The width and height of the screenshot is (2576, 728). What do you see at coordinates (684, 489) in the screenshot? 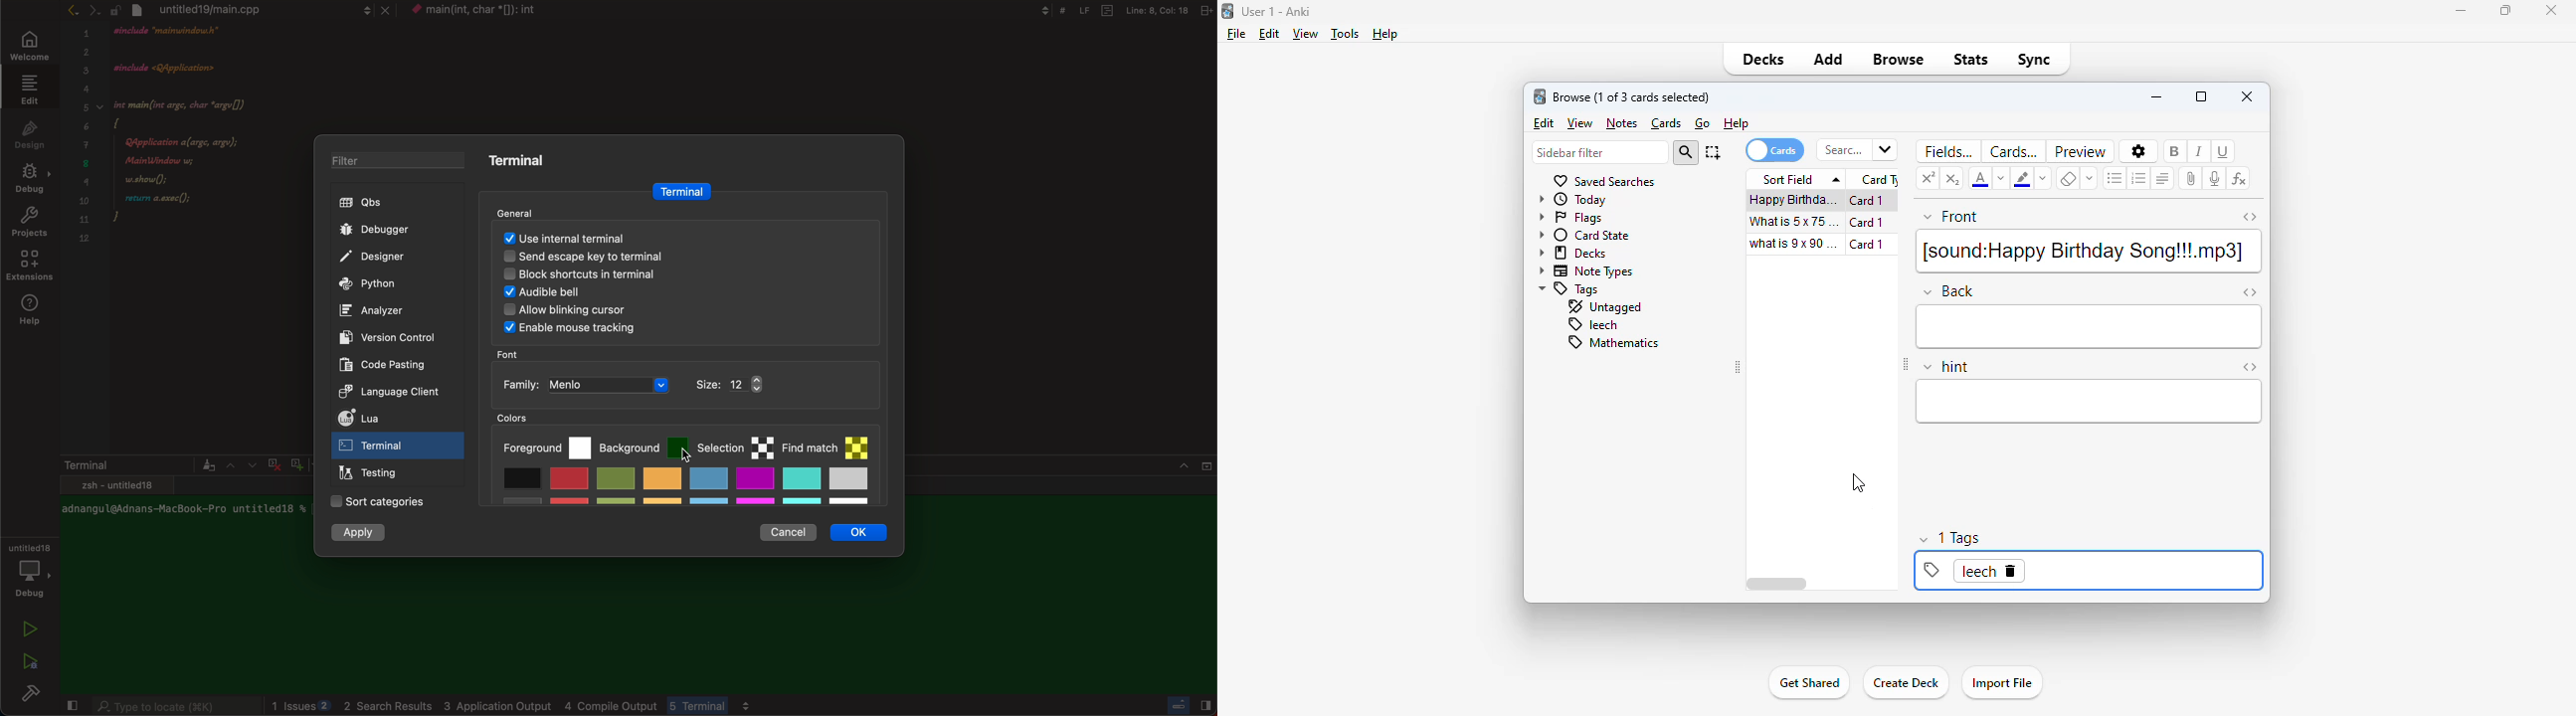
I see `color list` at bounding box center [684, 489].